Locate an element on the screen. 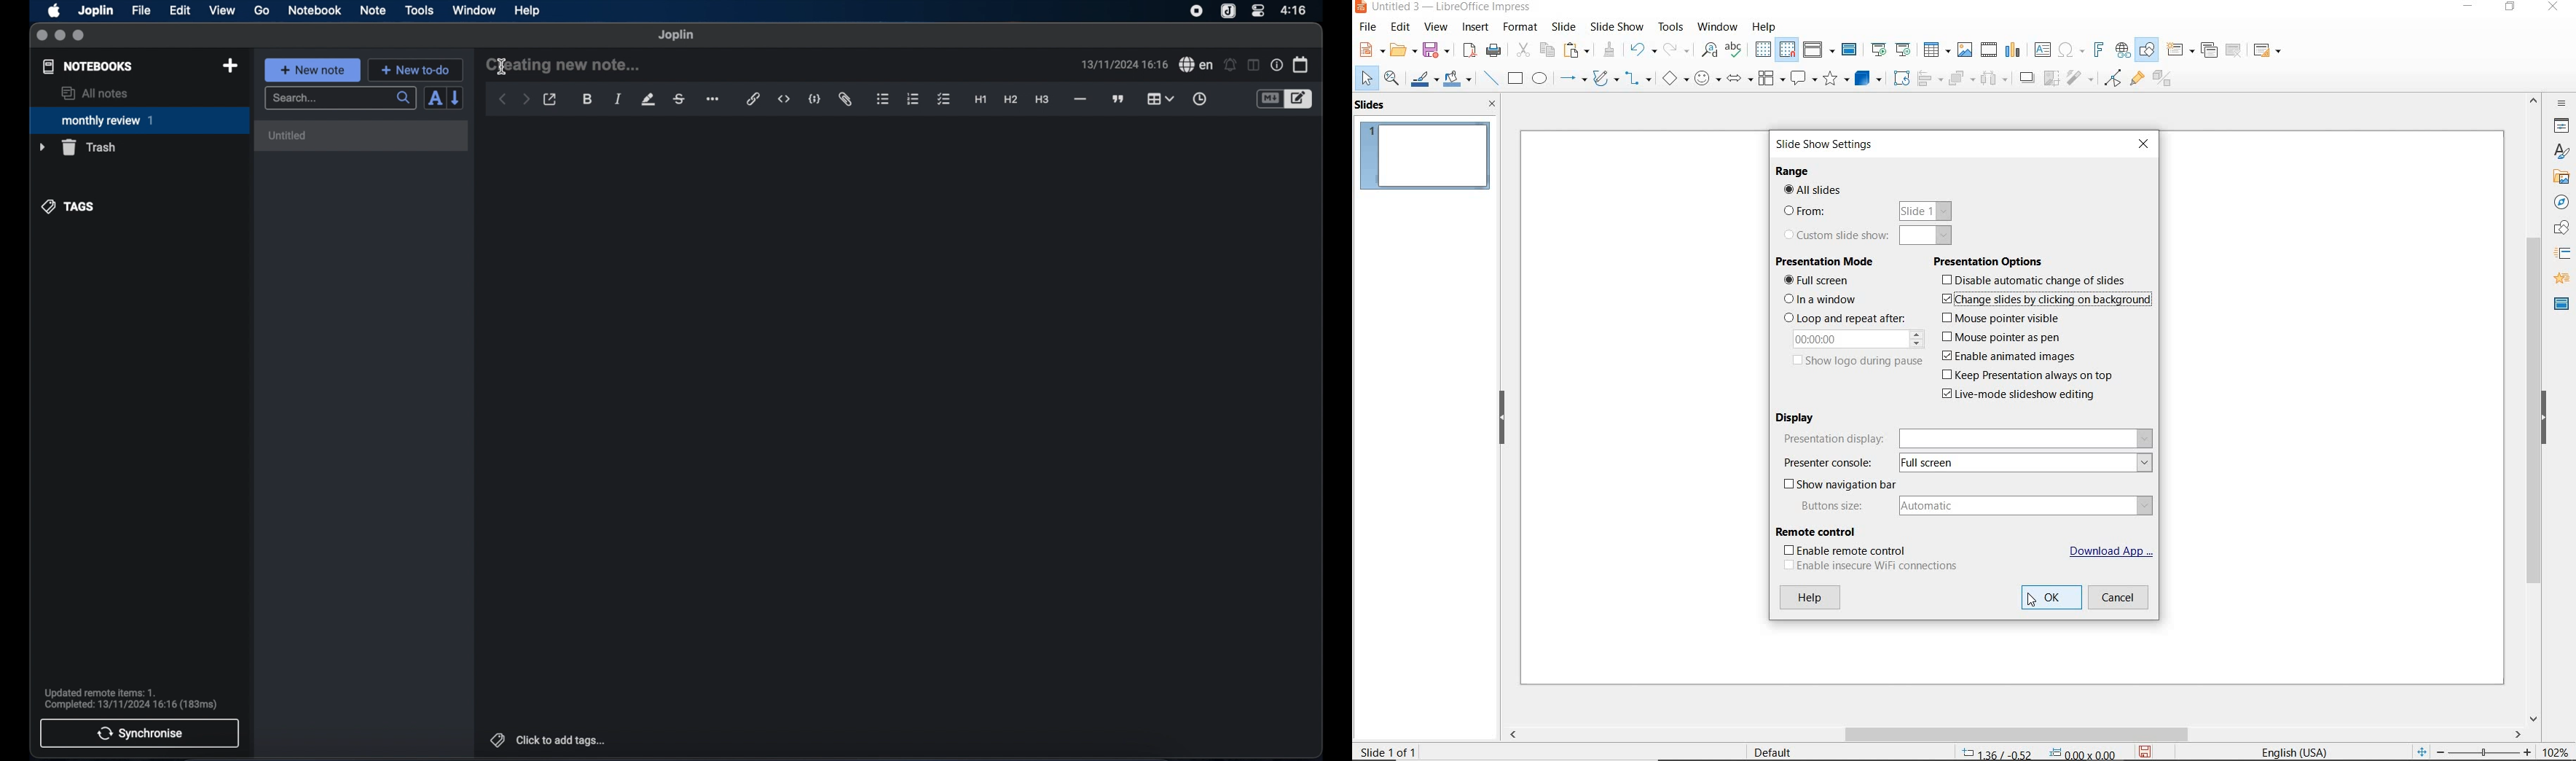 The height and width of the screenshot is (784, 2576). SCROLLBAR is located at coordinates (2014, 734).